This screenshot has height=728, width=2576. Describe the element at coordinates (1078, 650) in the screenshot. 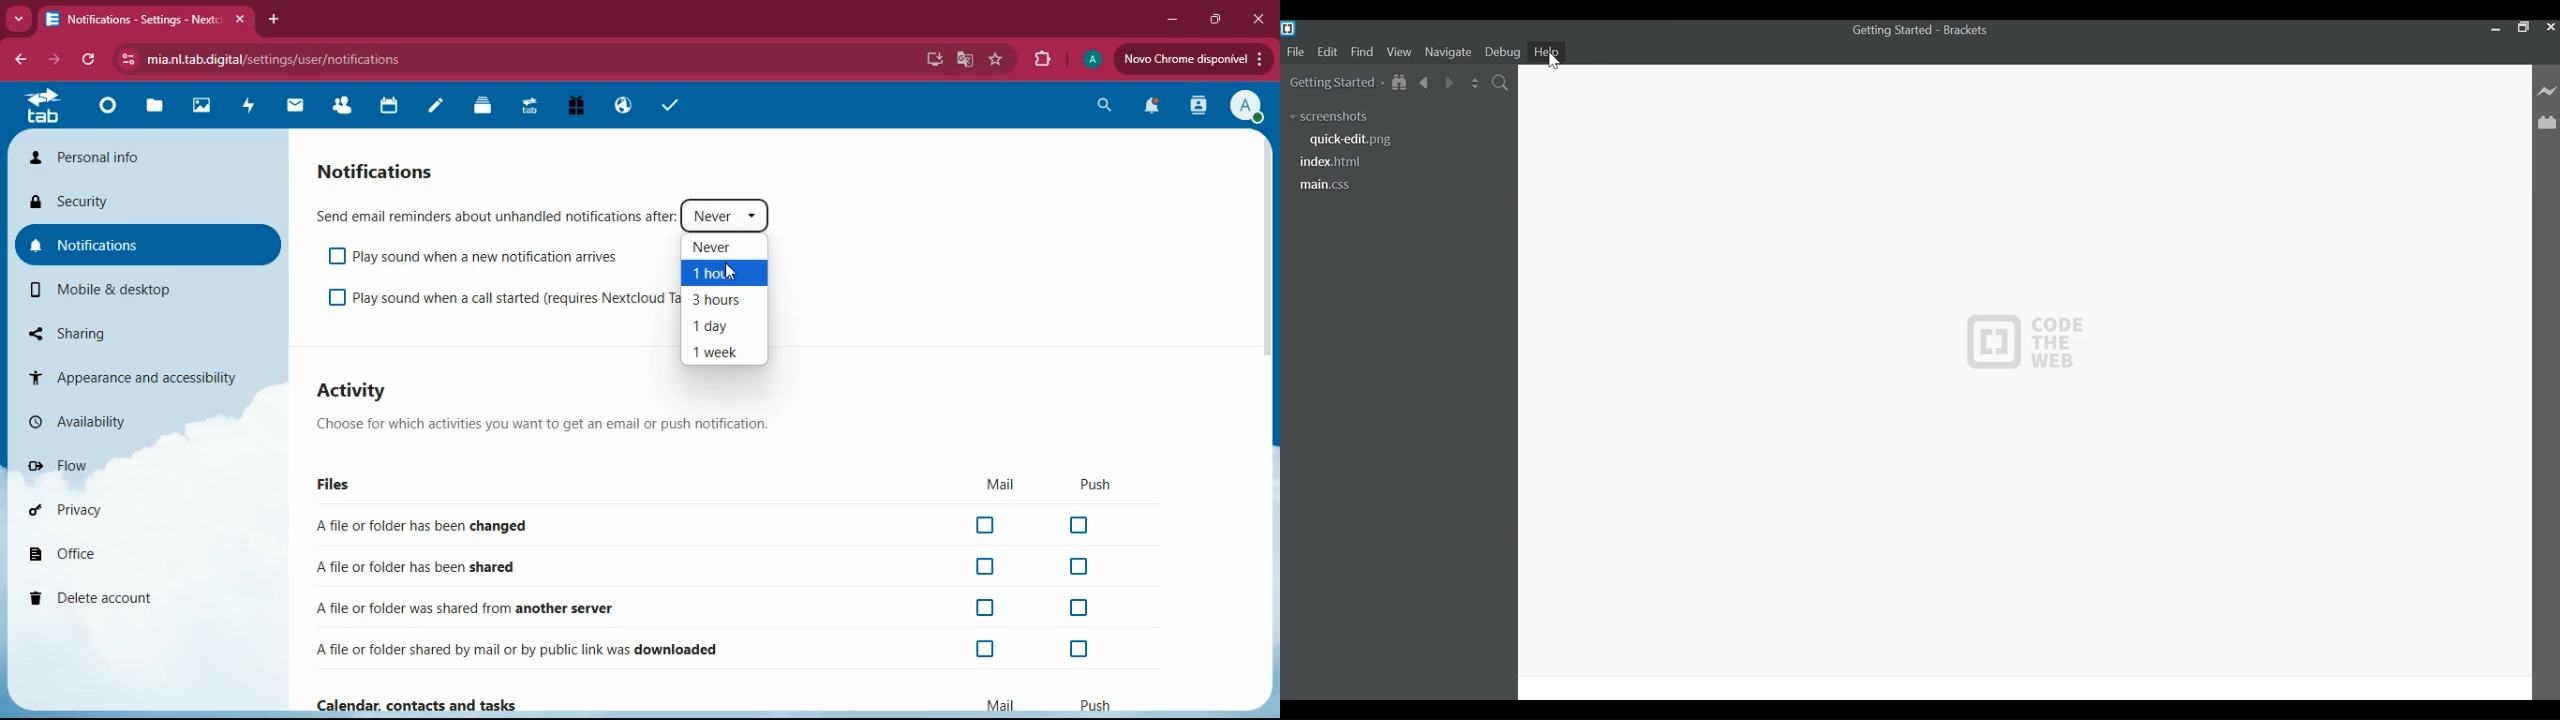

I see `off` at that location.